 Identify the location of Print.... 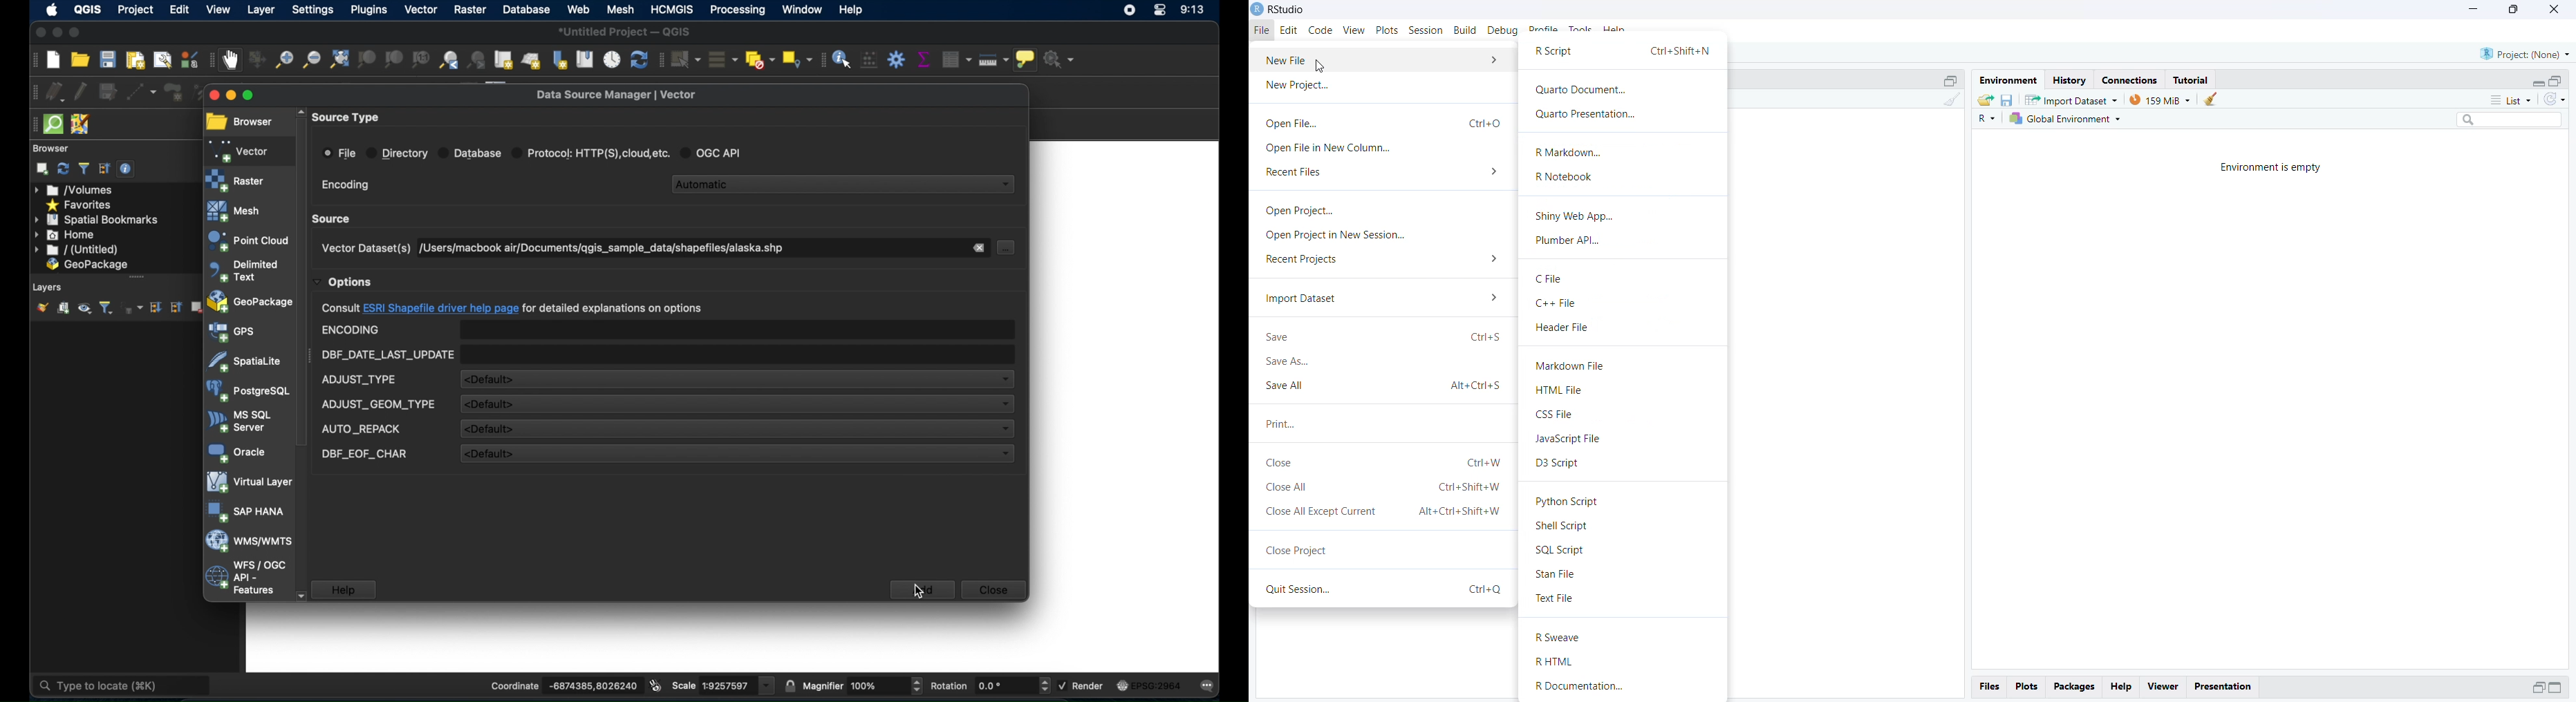
(1281, 424).